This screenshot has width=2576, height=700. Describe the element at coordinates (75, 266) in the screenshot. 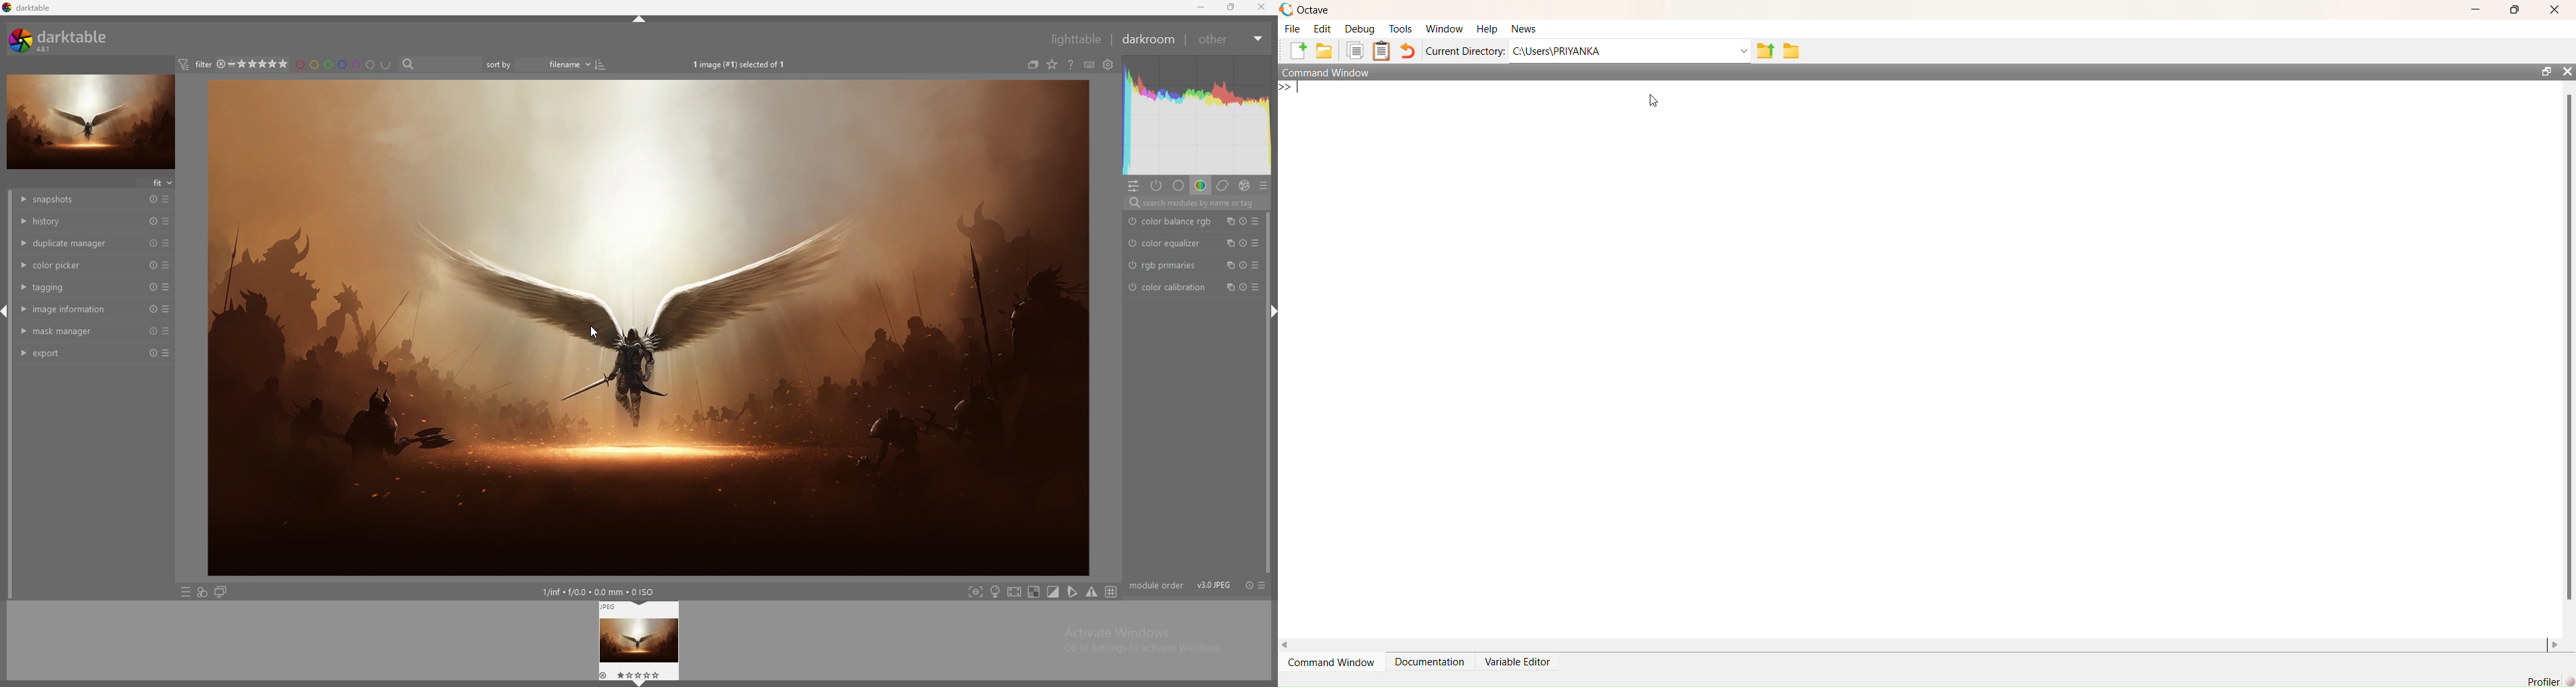

I see `color picker` at that location.